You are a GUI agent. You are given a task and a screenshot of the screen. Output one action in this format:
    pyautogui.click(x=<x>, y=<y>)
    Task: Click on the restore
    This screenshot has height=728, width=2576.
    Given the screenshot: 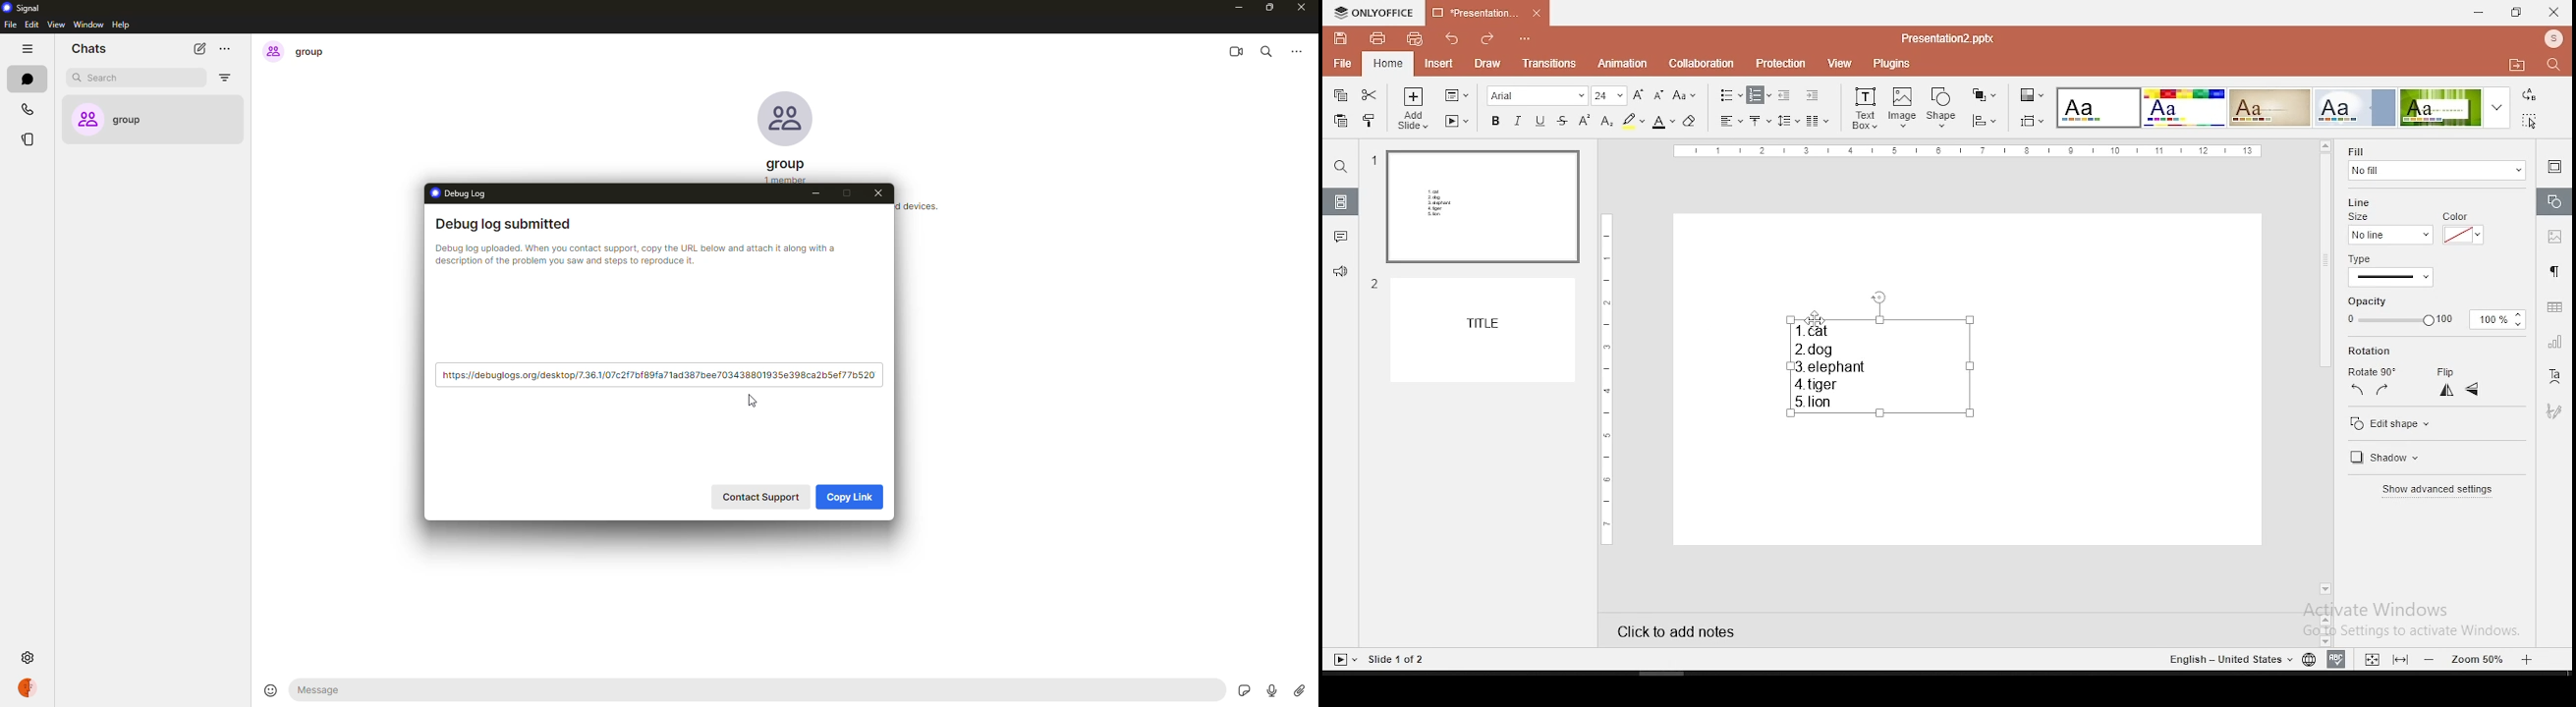 What is the action you would take?
    pyautogui.click(x=2517, y=13)
    